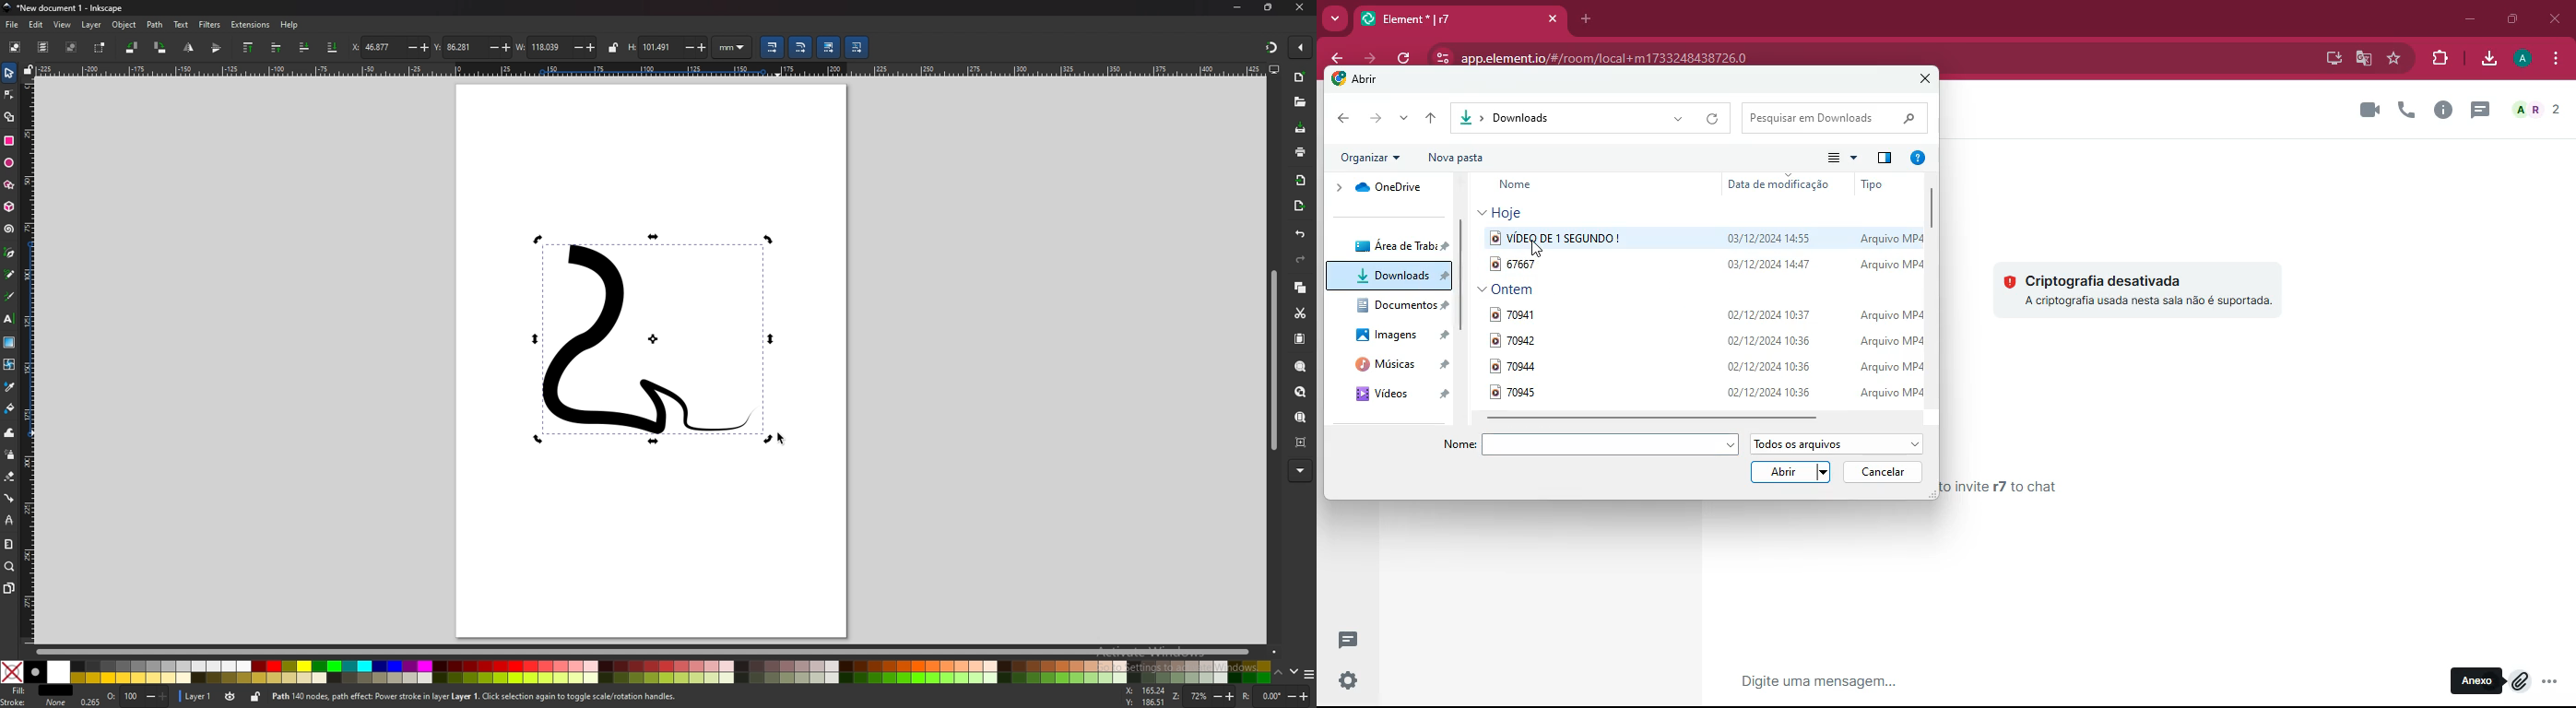 The width and height of the screenshot is (2576, 728). Describe the element at coordinates (8, 543) in the screenshot. I see `measure` at that location.